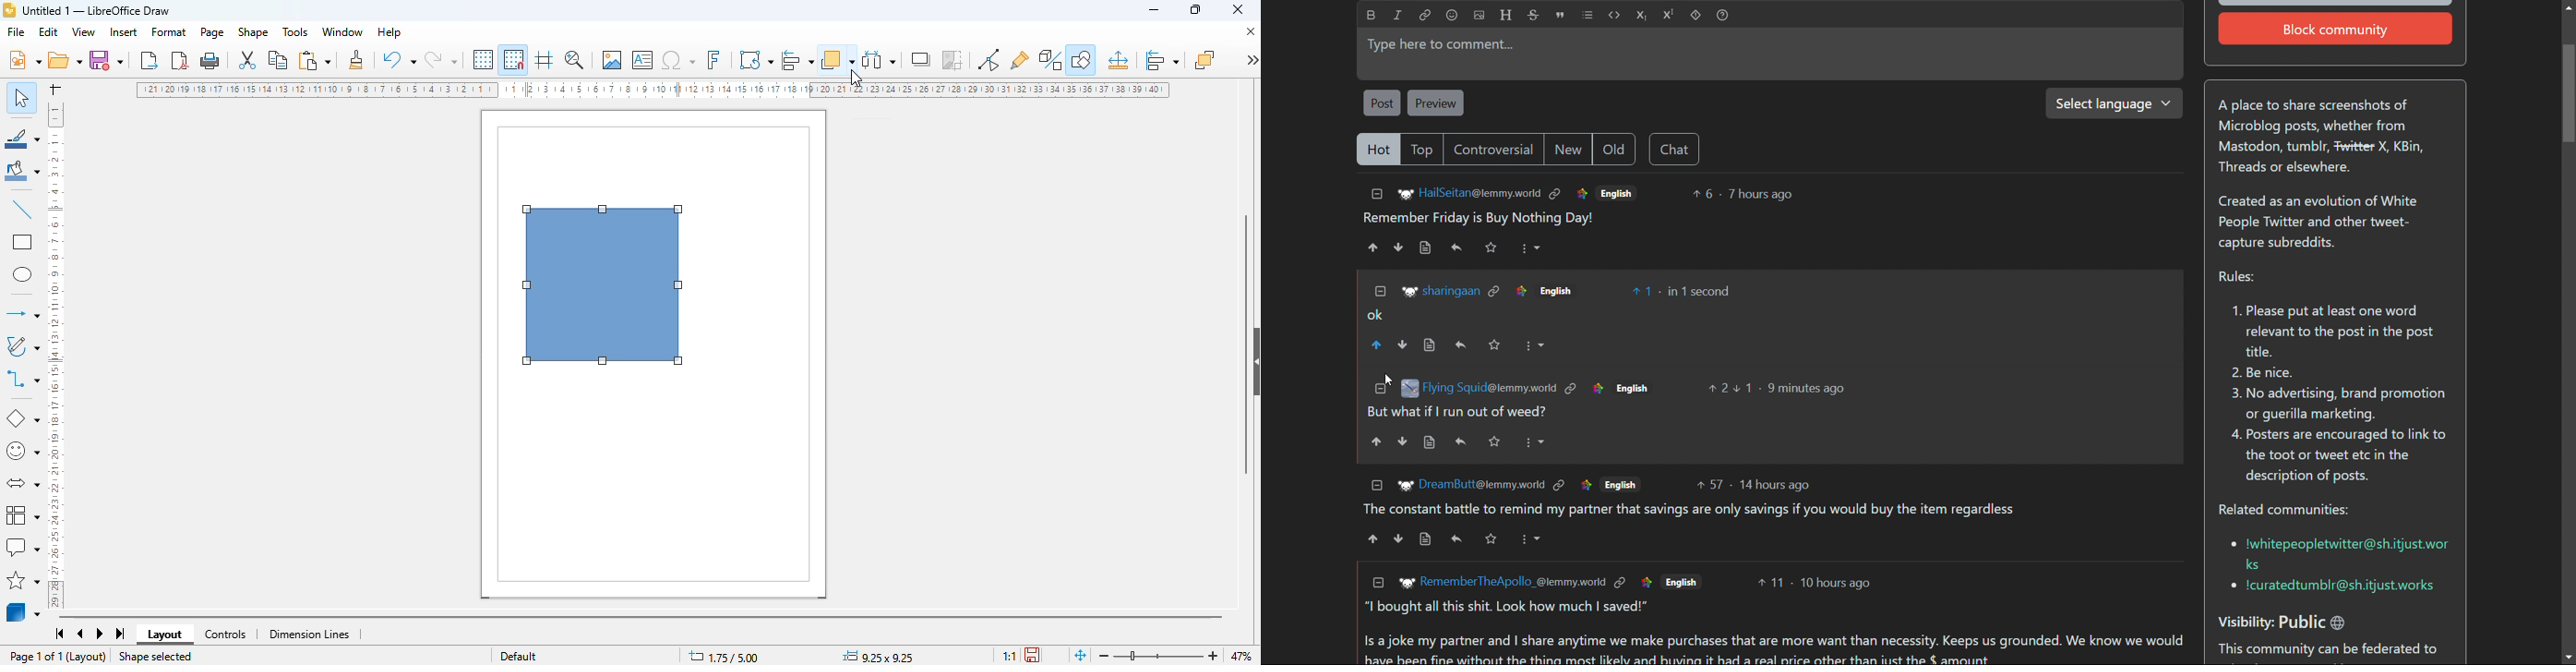  What do you see at coordinates (838, 59) in the screenshot?
I see `arrange` at bounding box center [838, 59].